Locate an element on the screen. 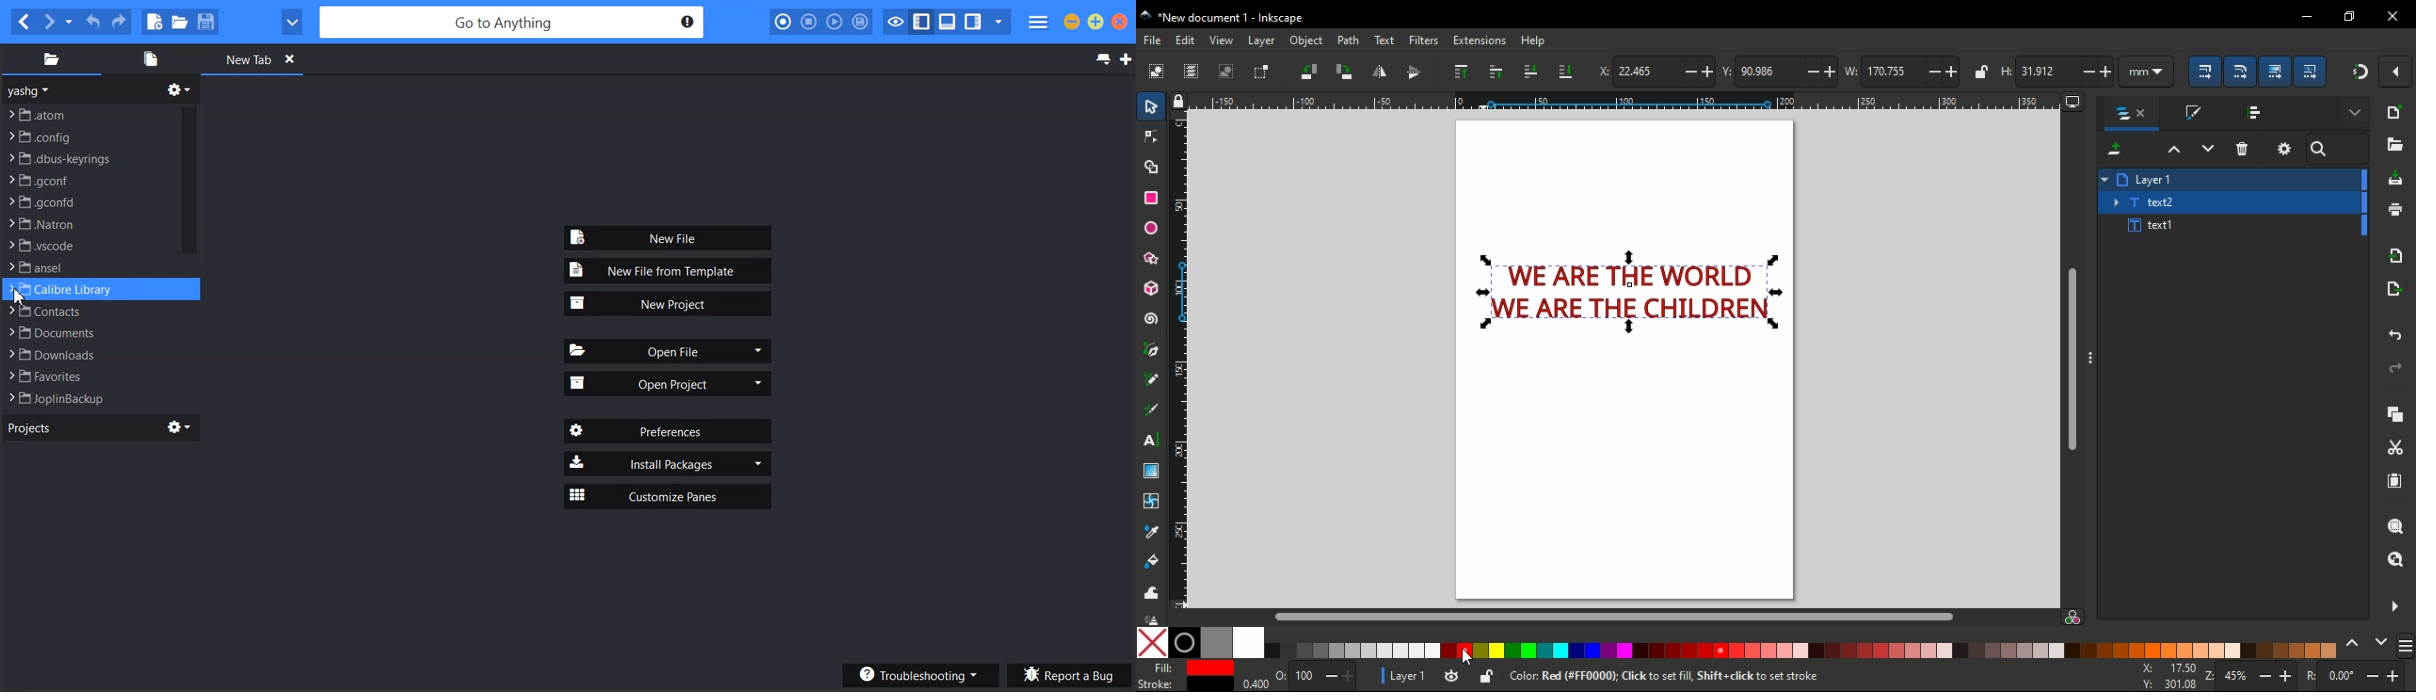 The height and width of the screenshot is (700, 2436). Maximize is located at coordinates (1097, 21).